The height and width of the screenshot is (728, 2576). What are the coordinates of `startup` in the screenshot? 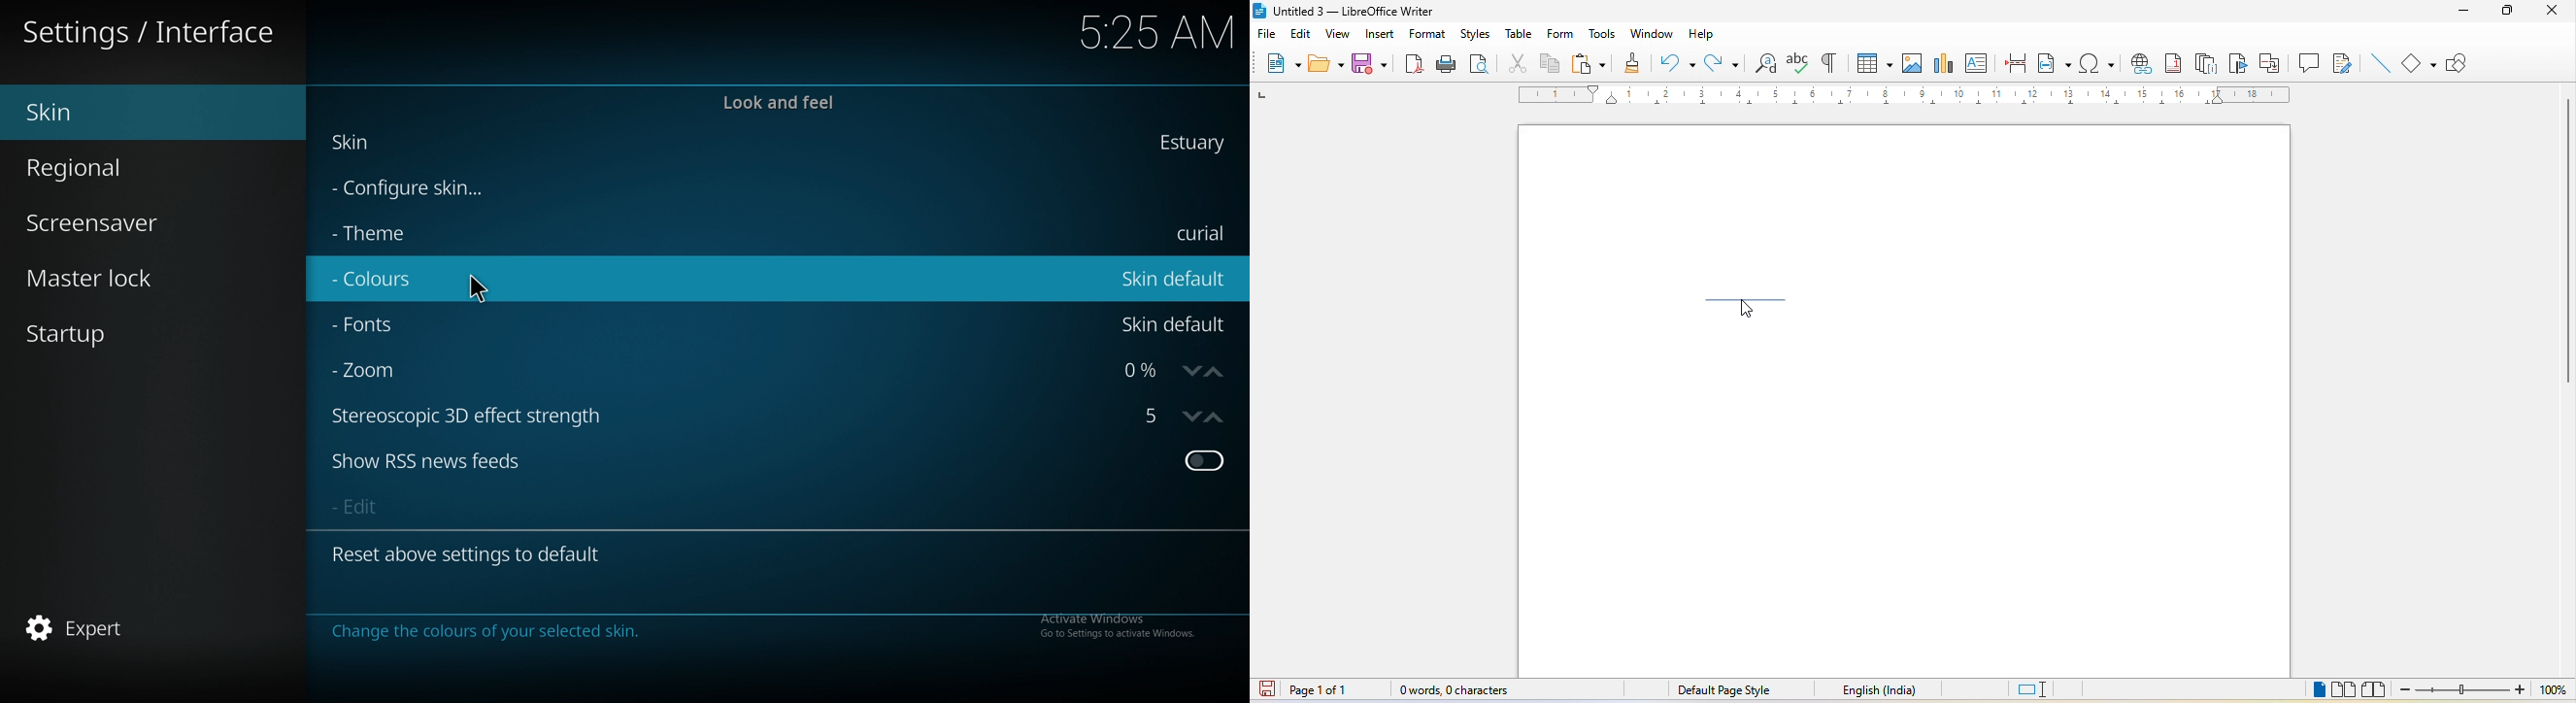 It's located at (94, 338).